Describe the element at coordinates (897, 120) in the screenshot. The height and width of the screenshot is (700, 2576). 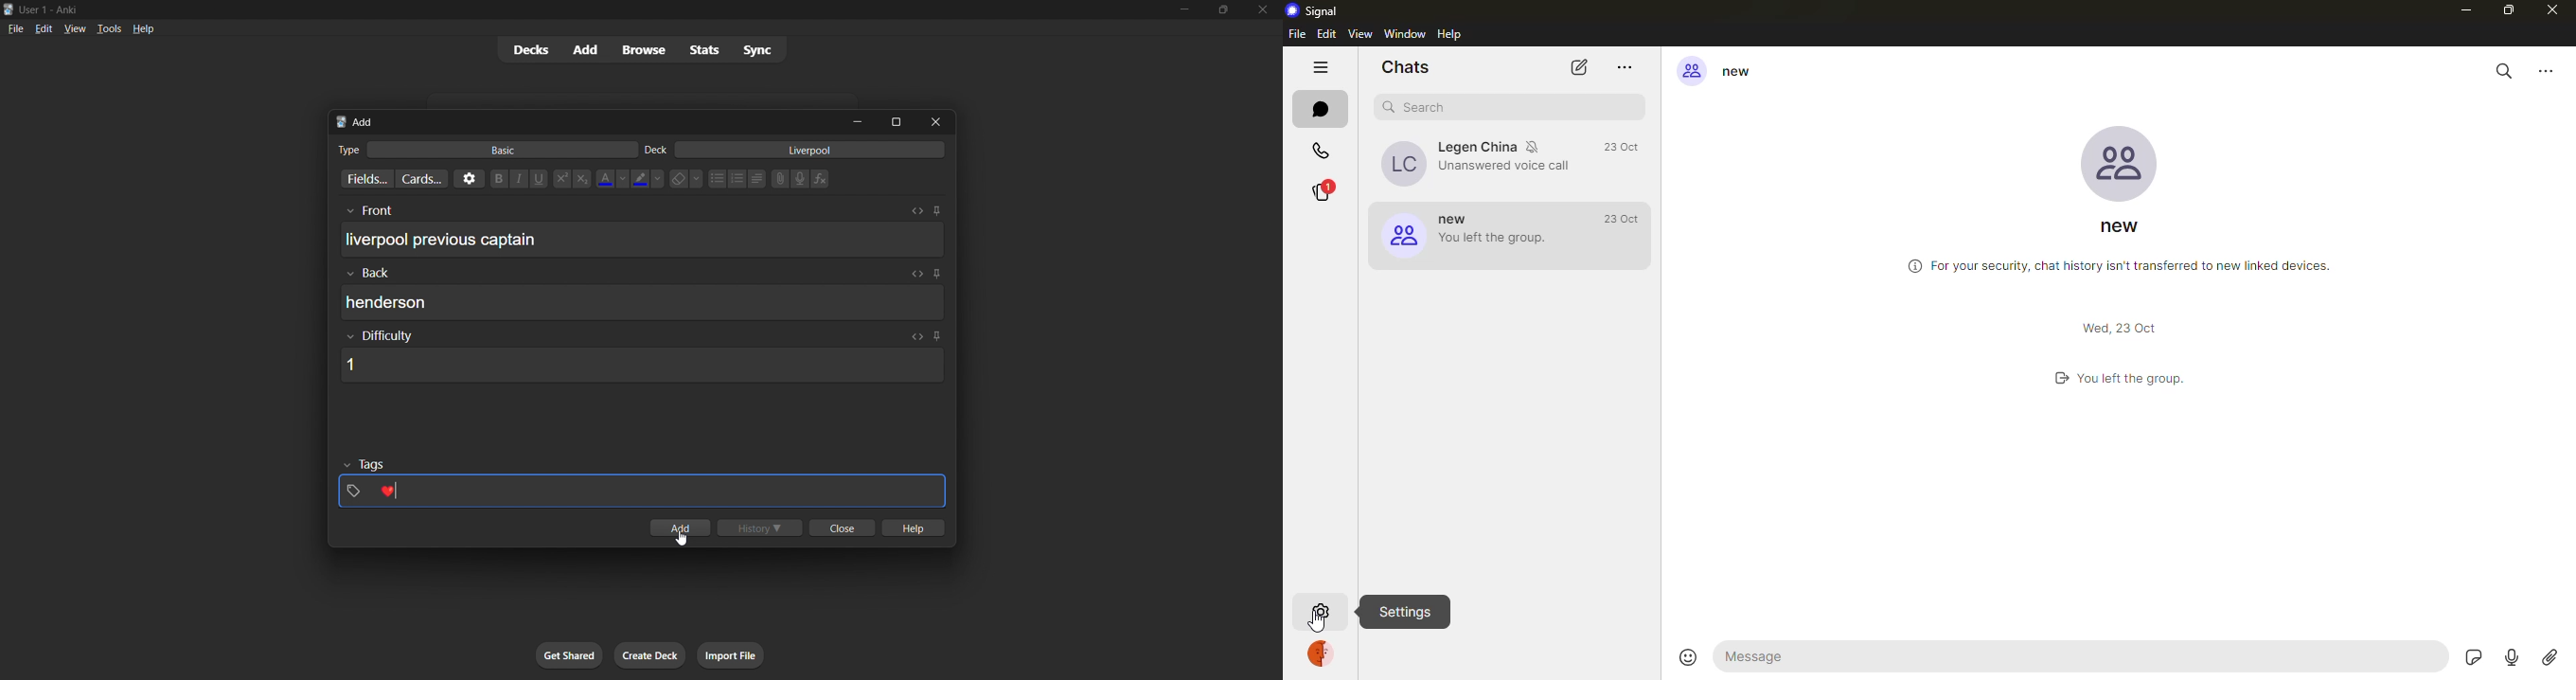
I see `maximize` at that location.